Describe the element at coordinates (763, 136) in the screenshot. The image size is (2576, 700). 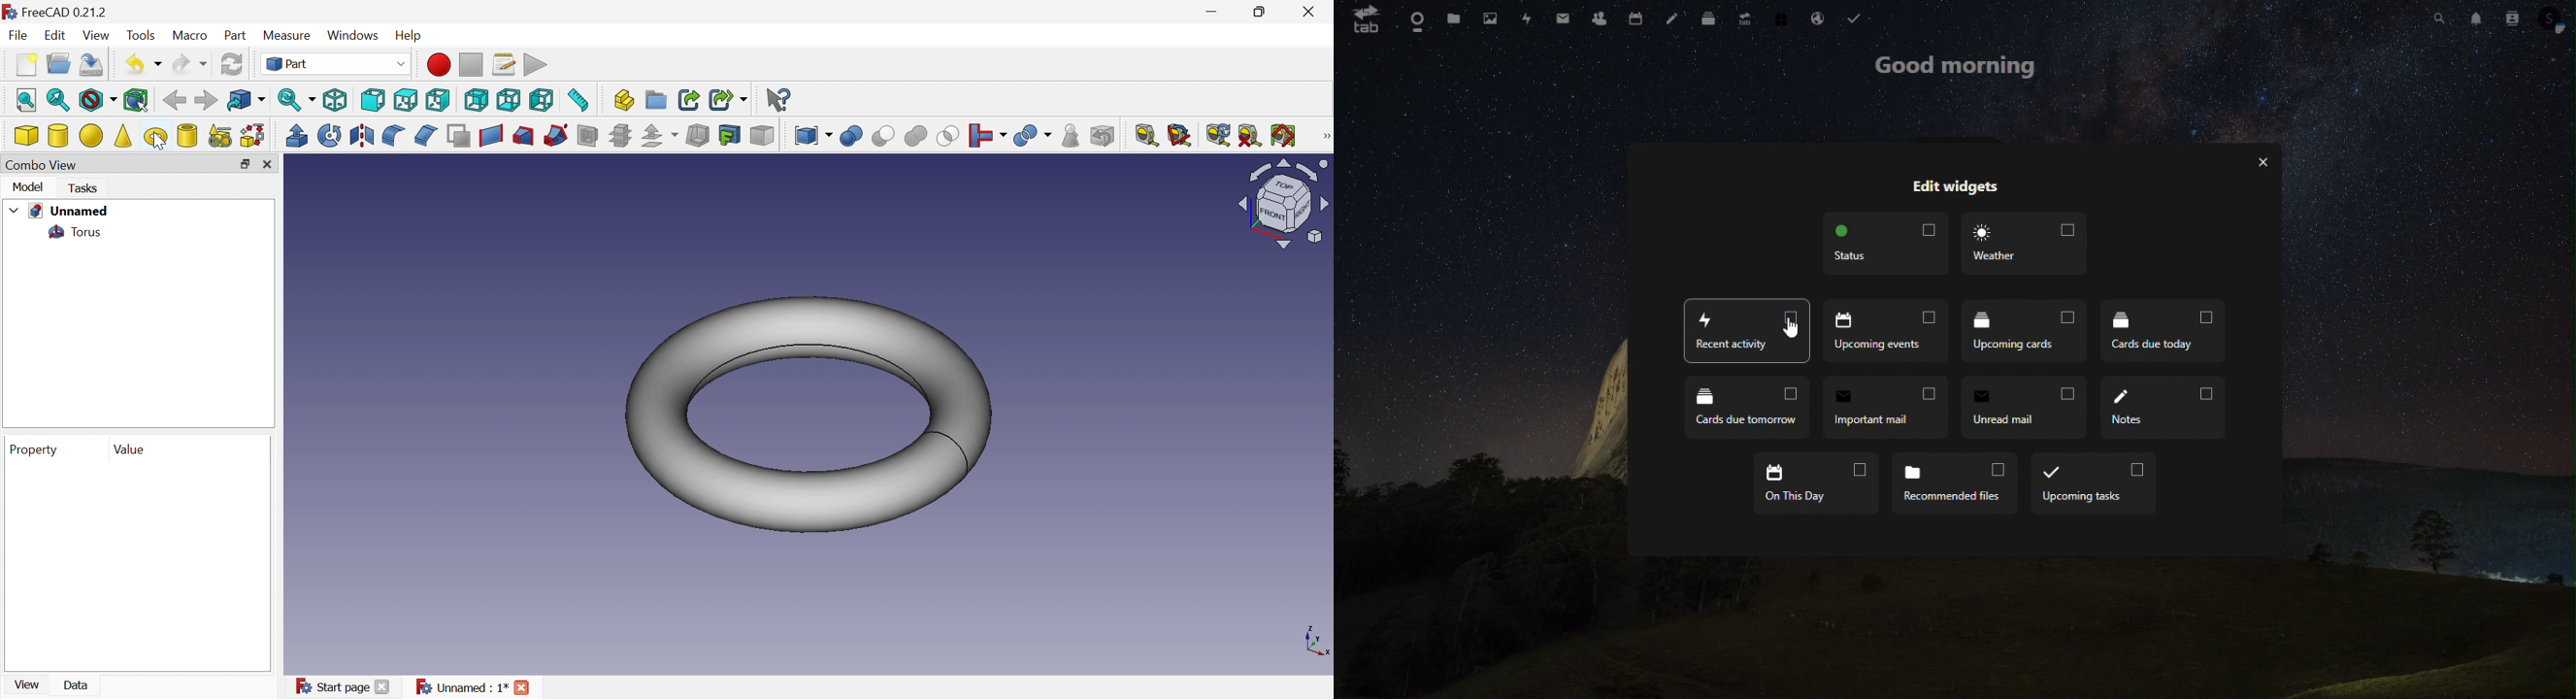
I see `Color per face` at that location.